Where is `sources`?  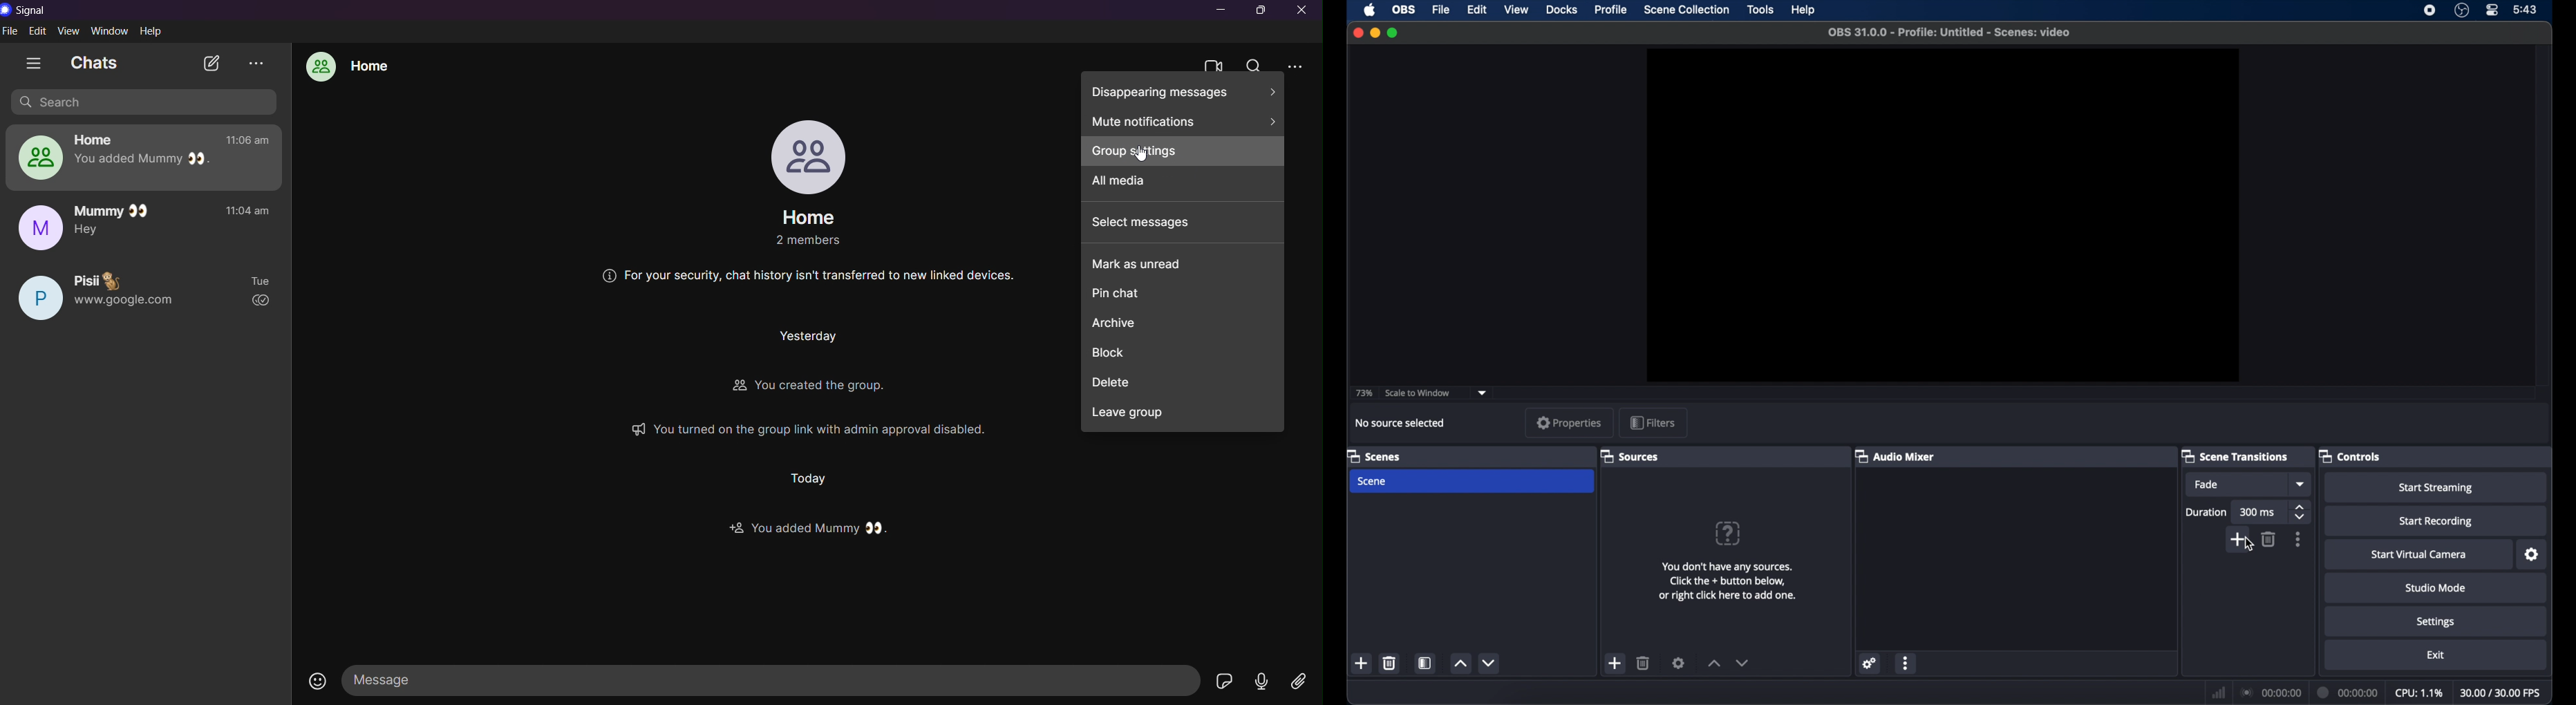
sources is located at coordinates (1630, 456).